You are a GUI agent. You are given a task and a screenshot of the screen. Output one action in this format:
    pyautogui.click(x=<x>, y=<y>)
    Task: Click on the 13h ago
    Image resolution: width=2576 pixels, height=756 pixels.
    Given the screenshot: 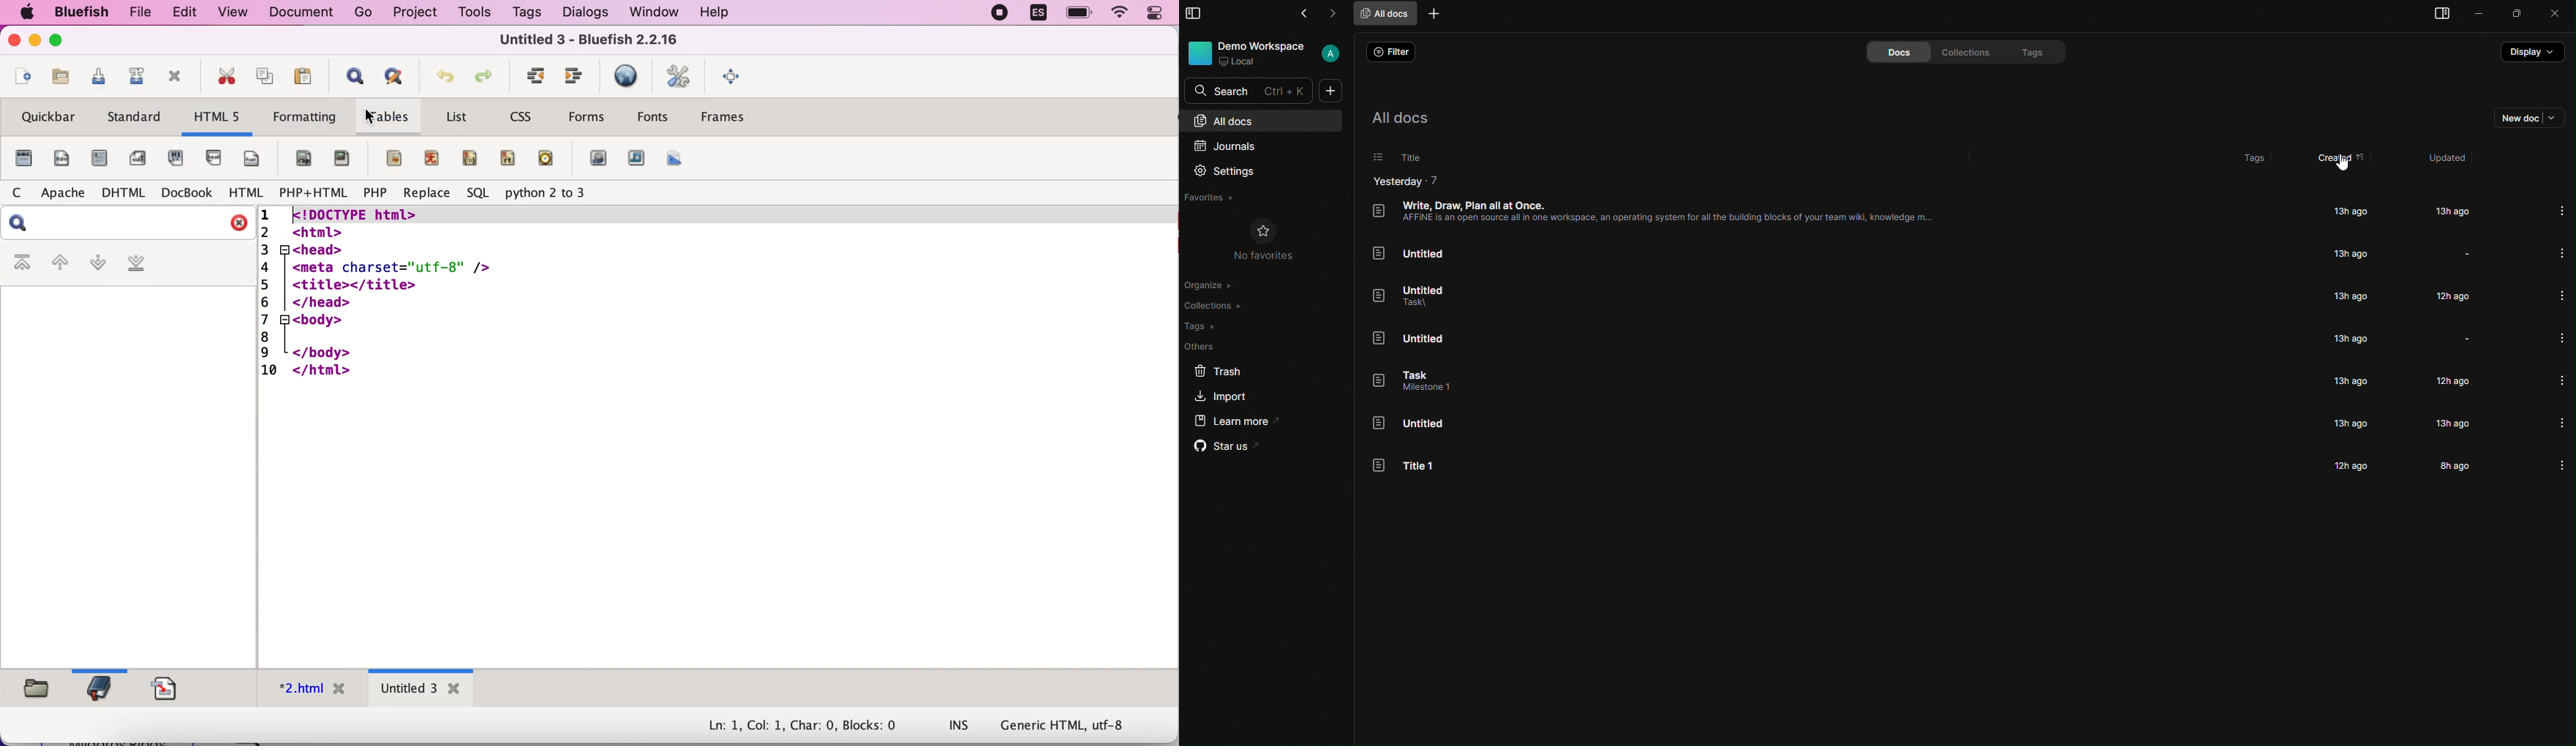 What is the action you would take?
    pyautogui.click(x=2349, y=381)
    